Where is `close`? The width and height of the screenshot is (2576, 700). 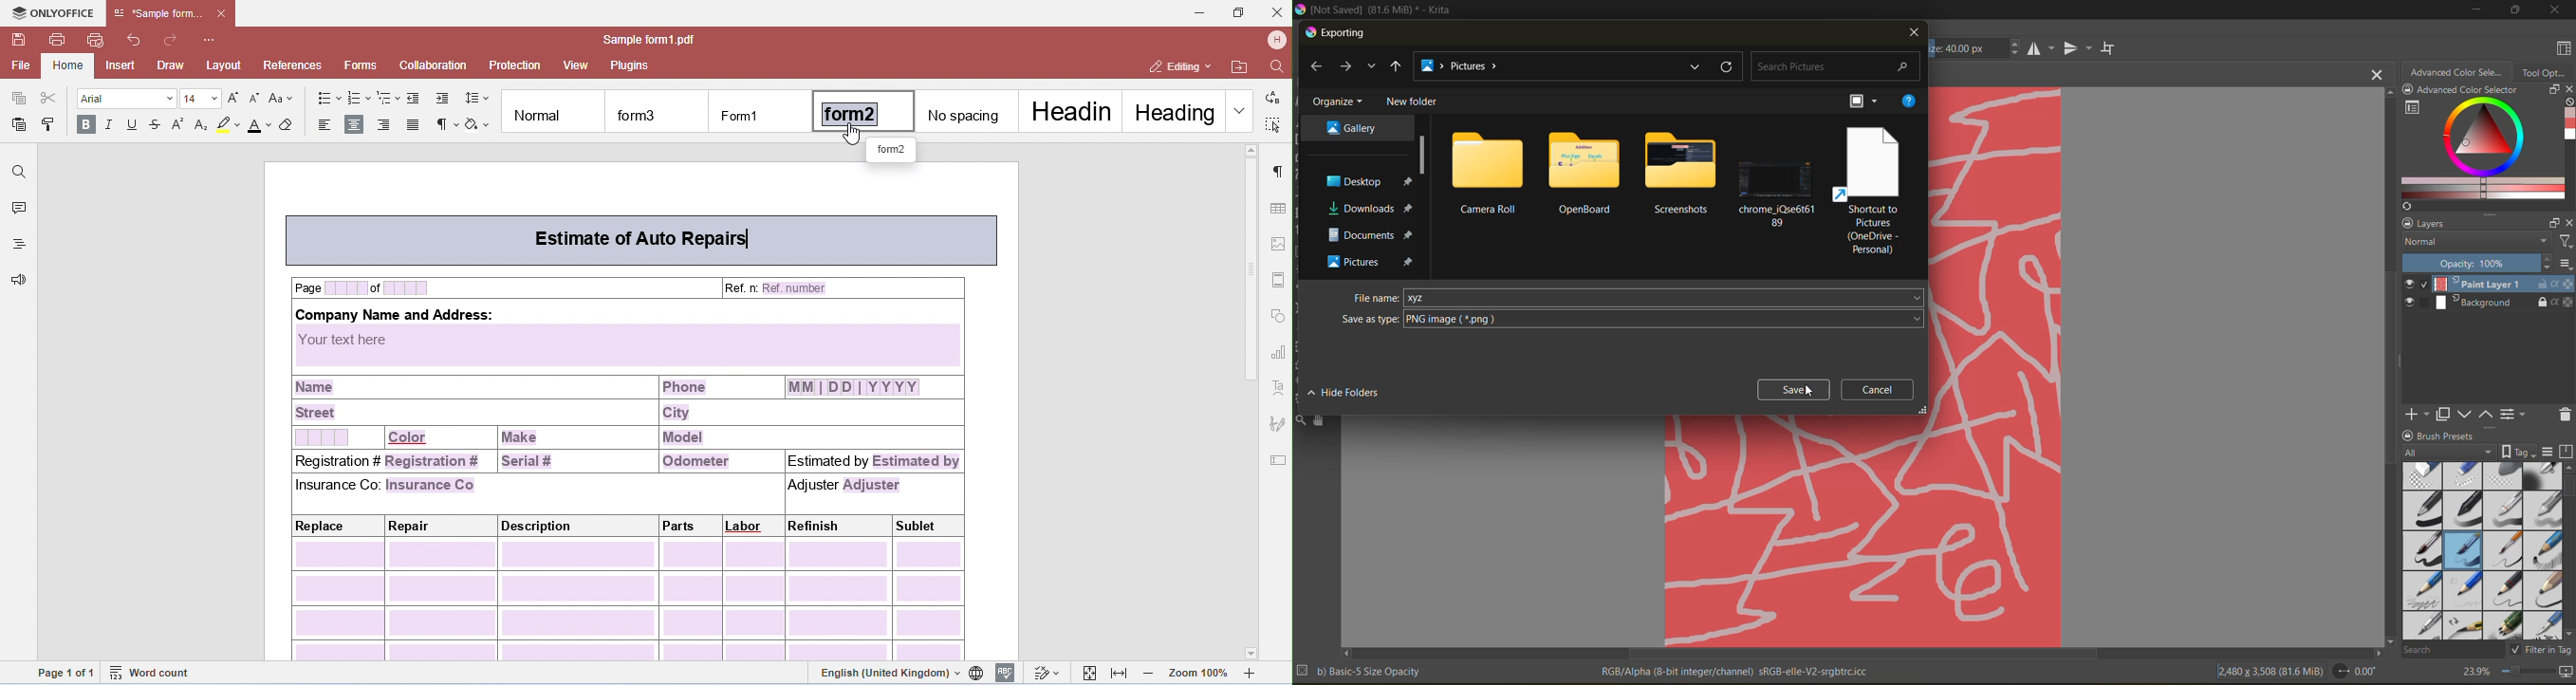 close is located at coordinates (2569, 90).